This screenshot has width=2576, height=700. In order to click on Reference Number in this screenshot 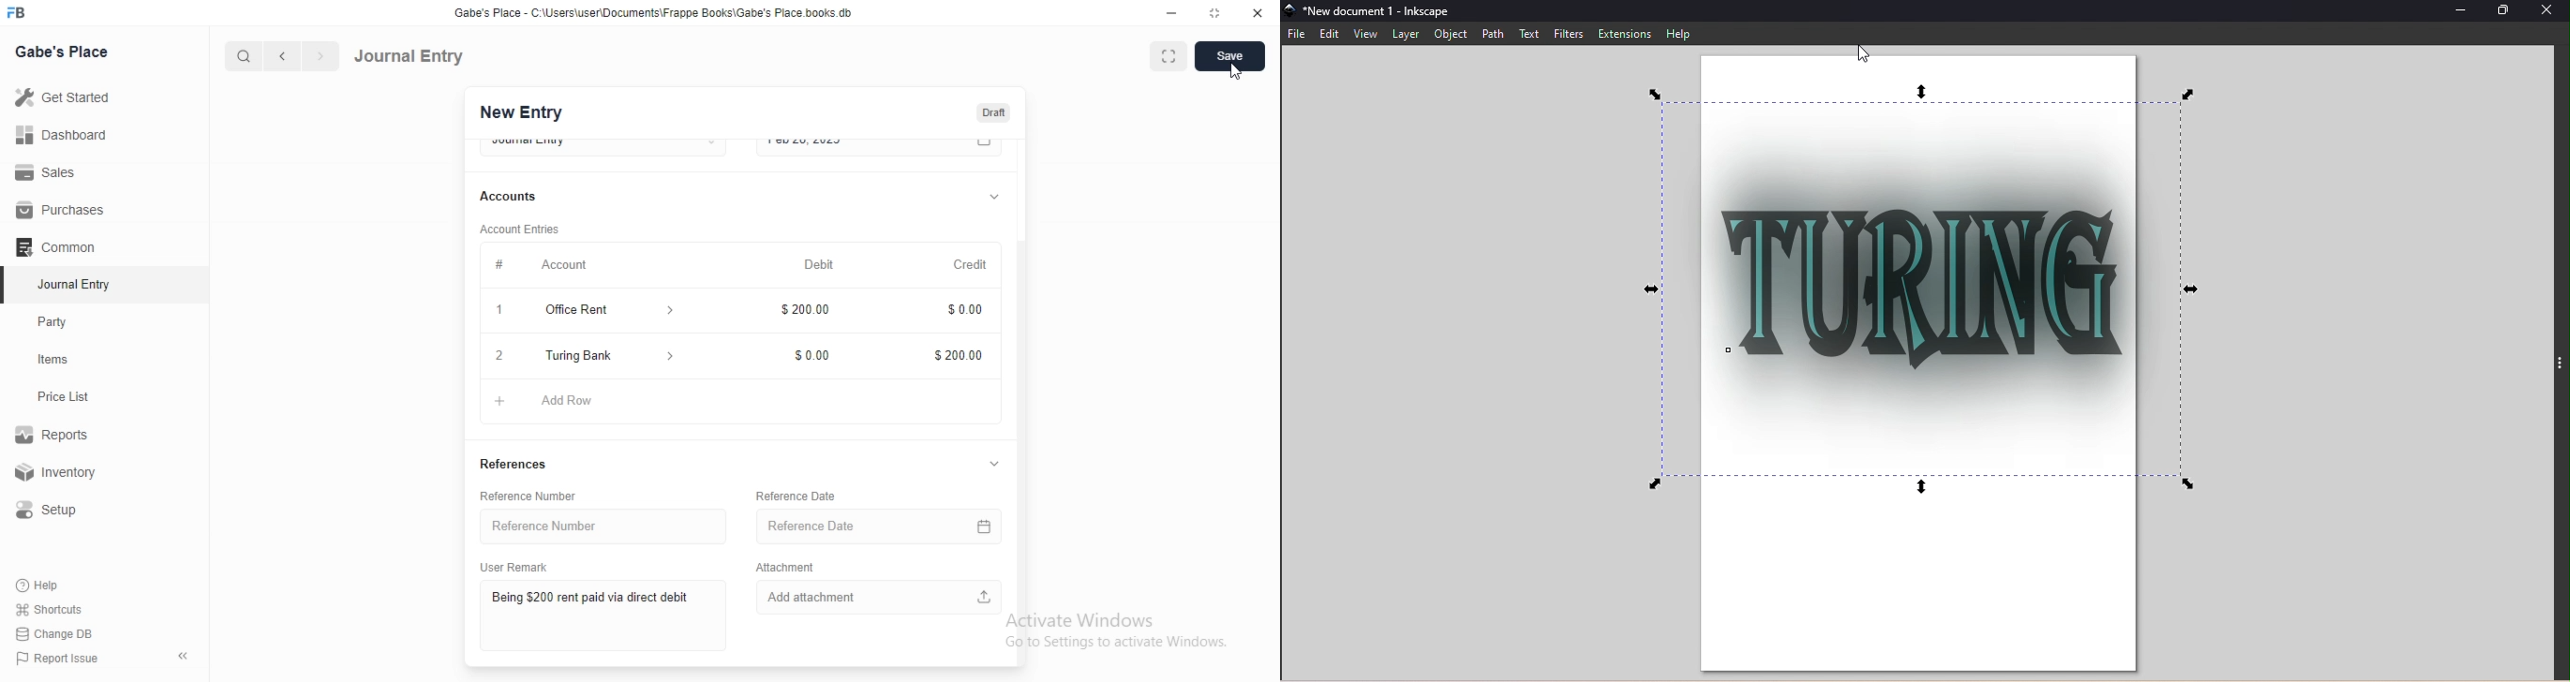, I will do `click(538, 525)`.